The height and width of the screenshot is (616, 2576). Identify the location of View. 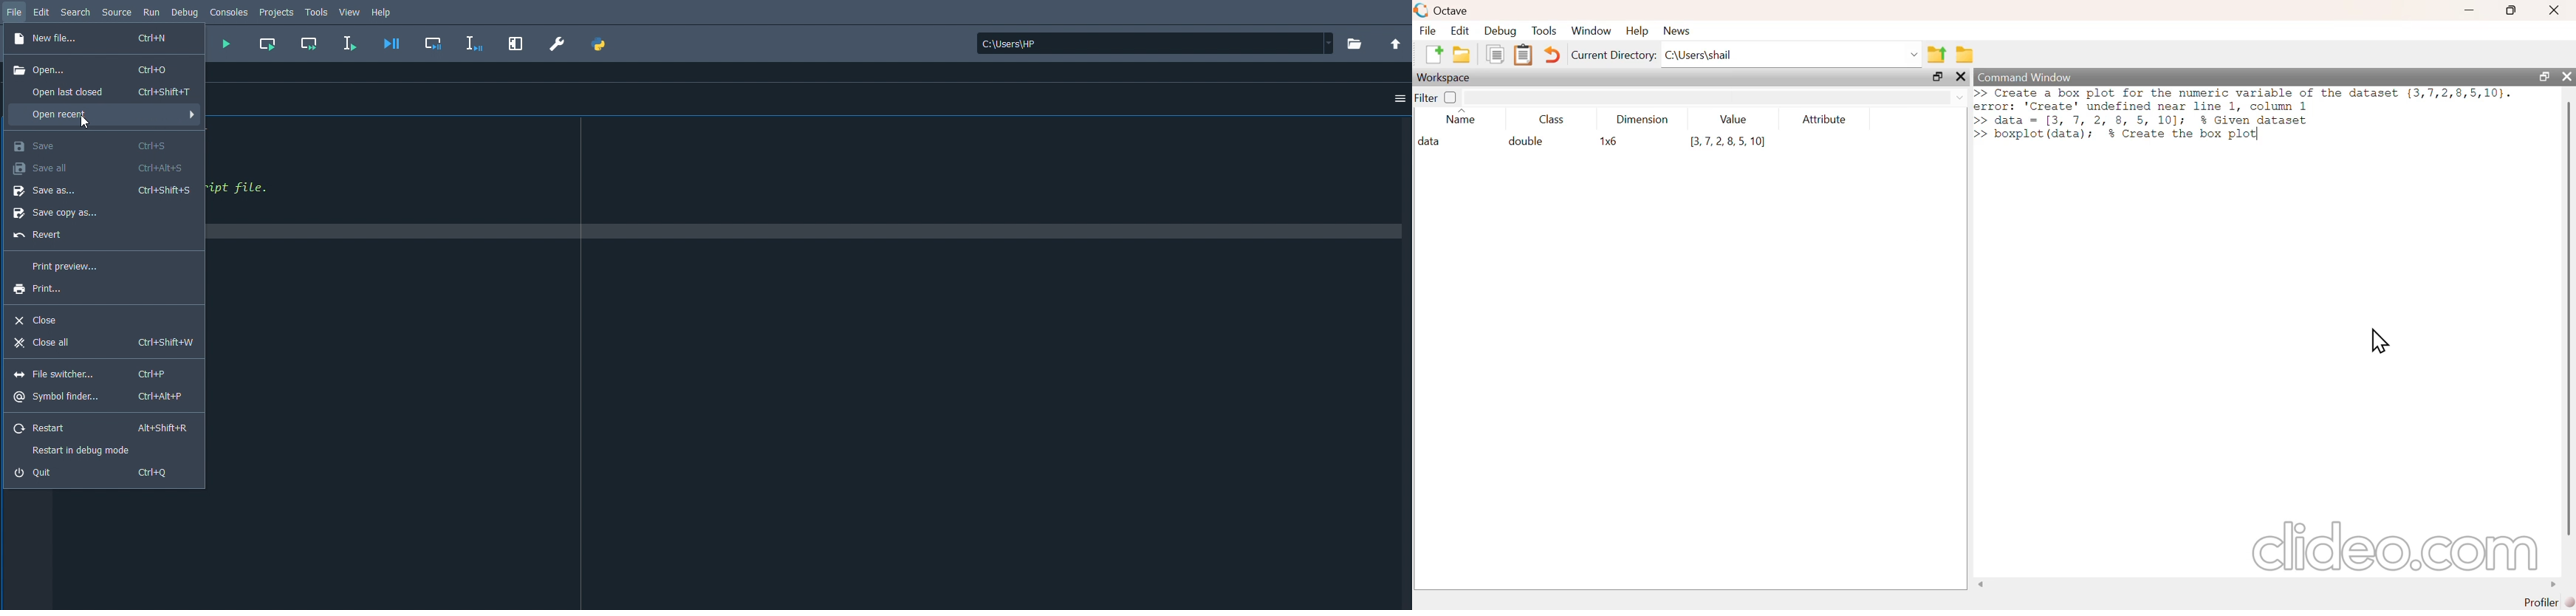
(350, 10).